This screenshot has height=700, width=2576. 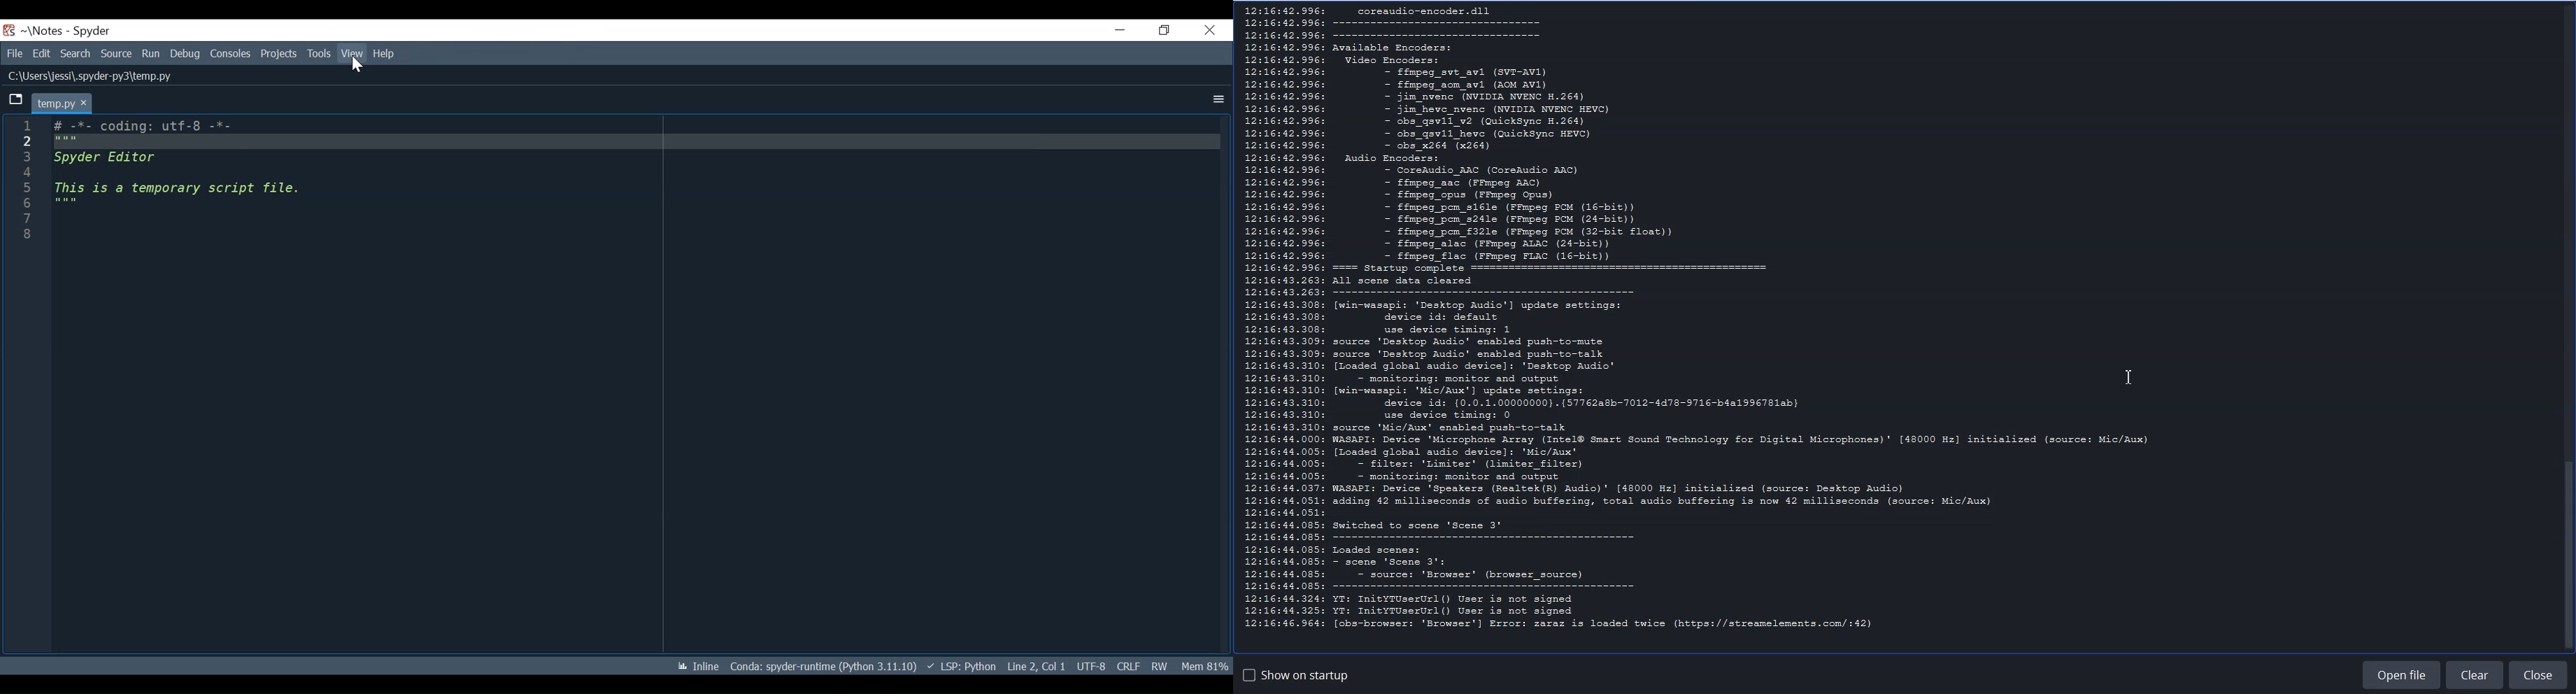 I want to click on Edit, so click(x=41, y=53).